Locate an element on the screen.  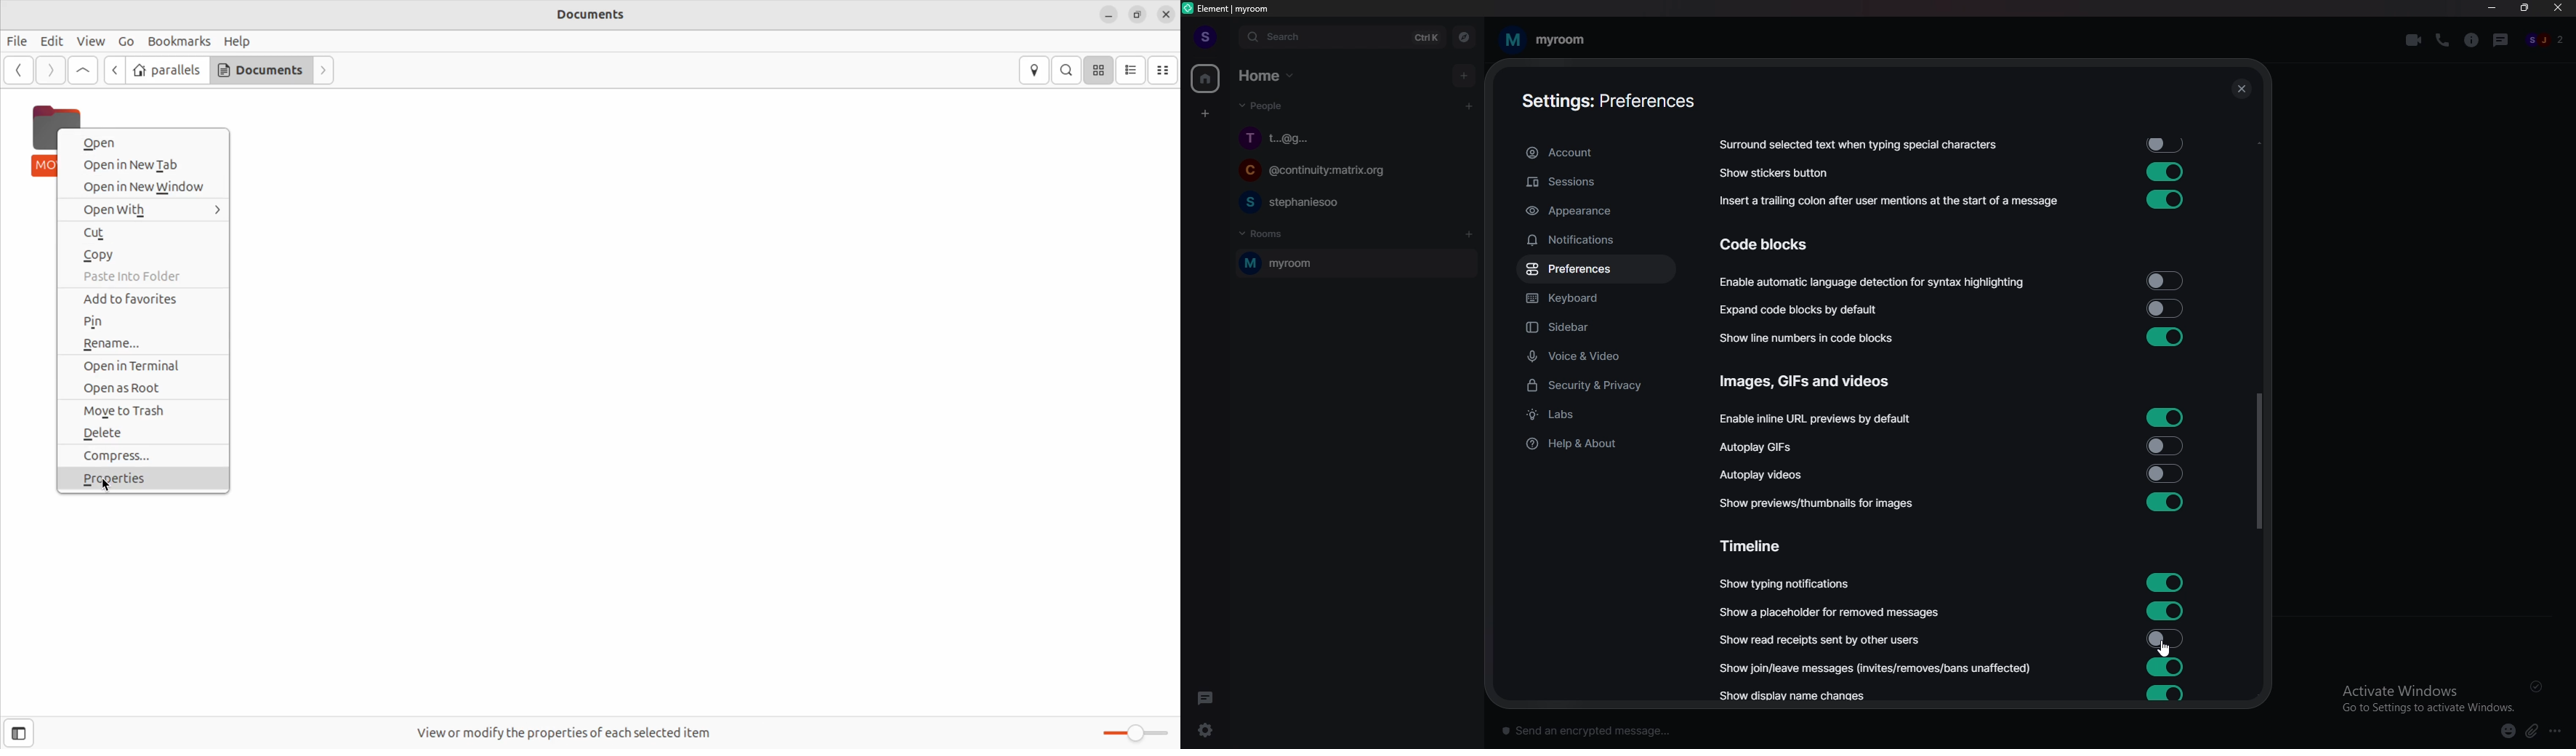
enable inline url previews by default is located at coordinates (1819, 420).